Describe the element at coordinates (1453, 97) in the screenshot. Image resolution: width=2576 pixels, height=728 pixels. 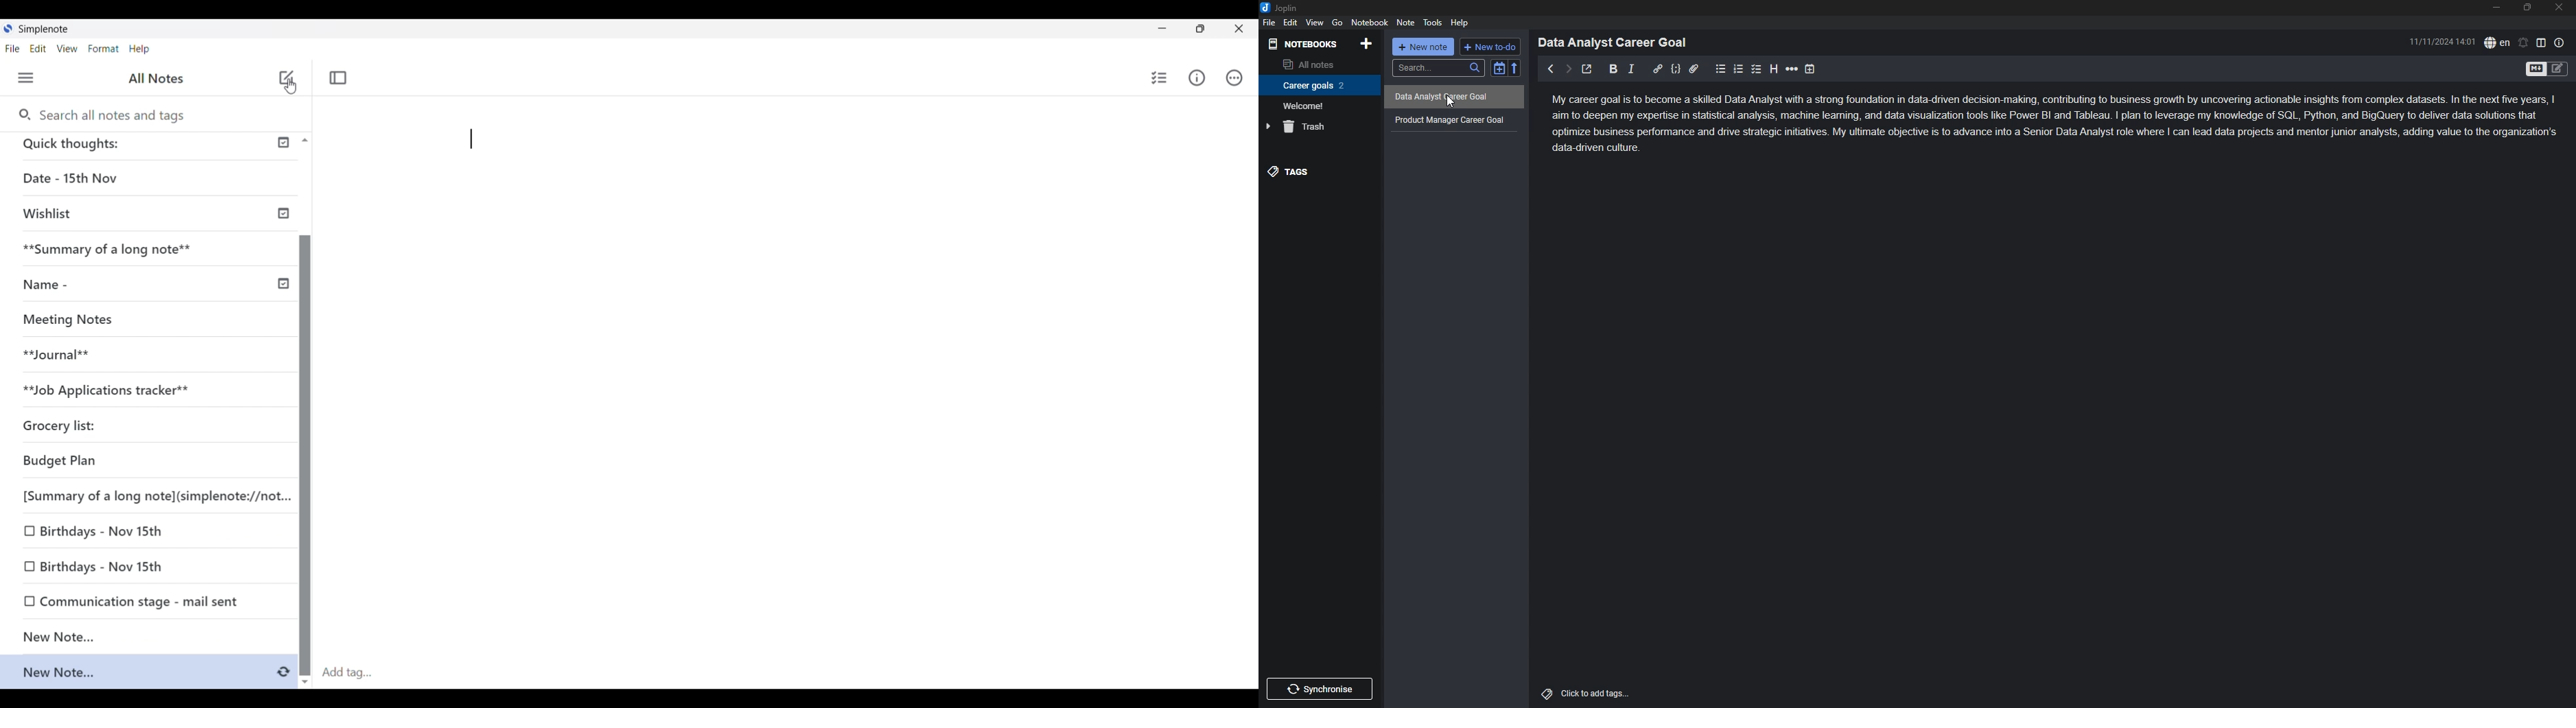
I see `Data Analyst Career Goal` at that location.